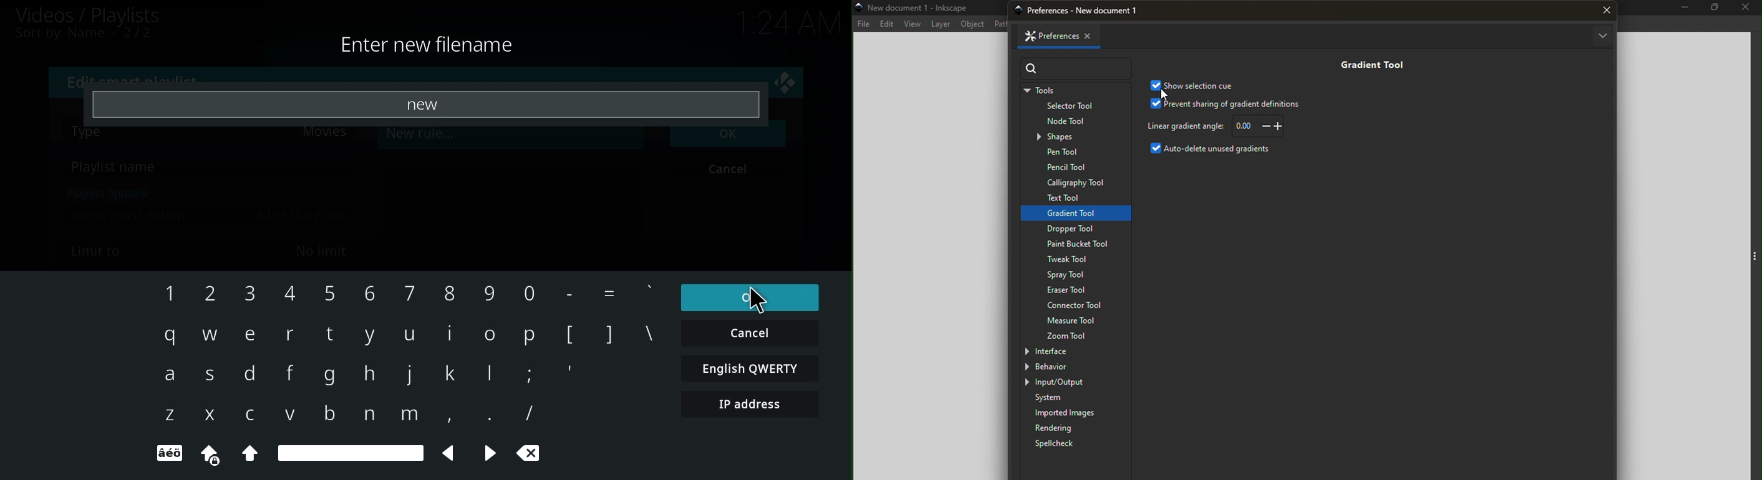 The height and width of the screenshot is (504, 1764). Describe the element at coordinates (301, 214) in the screenshot. I see `all of the rules` at that location.